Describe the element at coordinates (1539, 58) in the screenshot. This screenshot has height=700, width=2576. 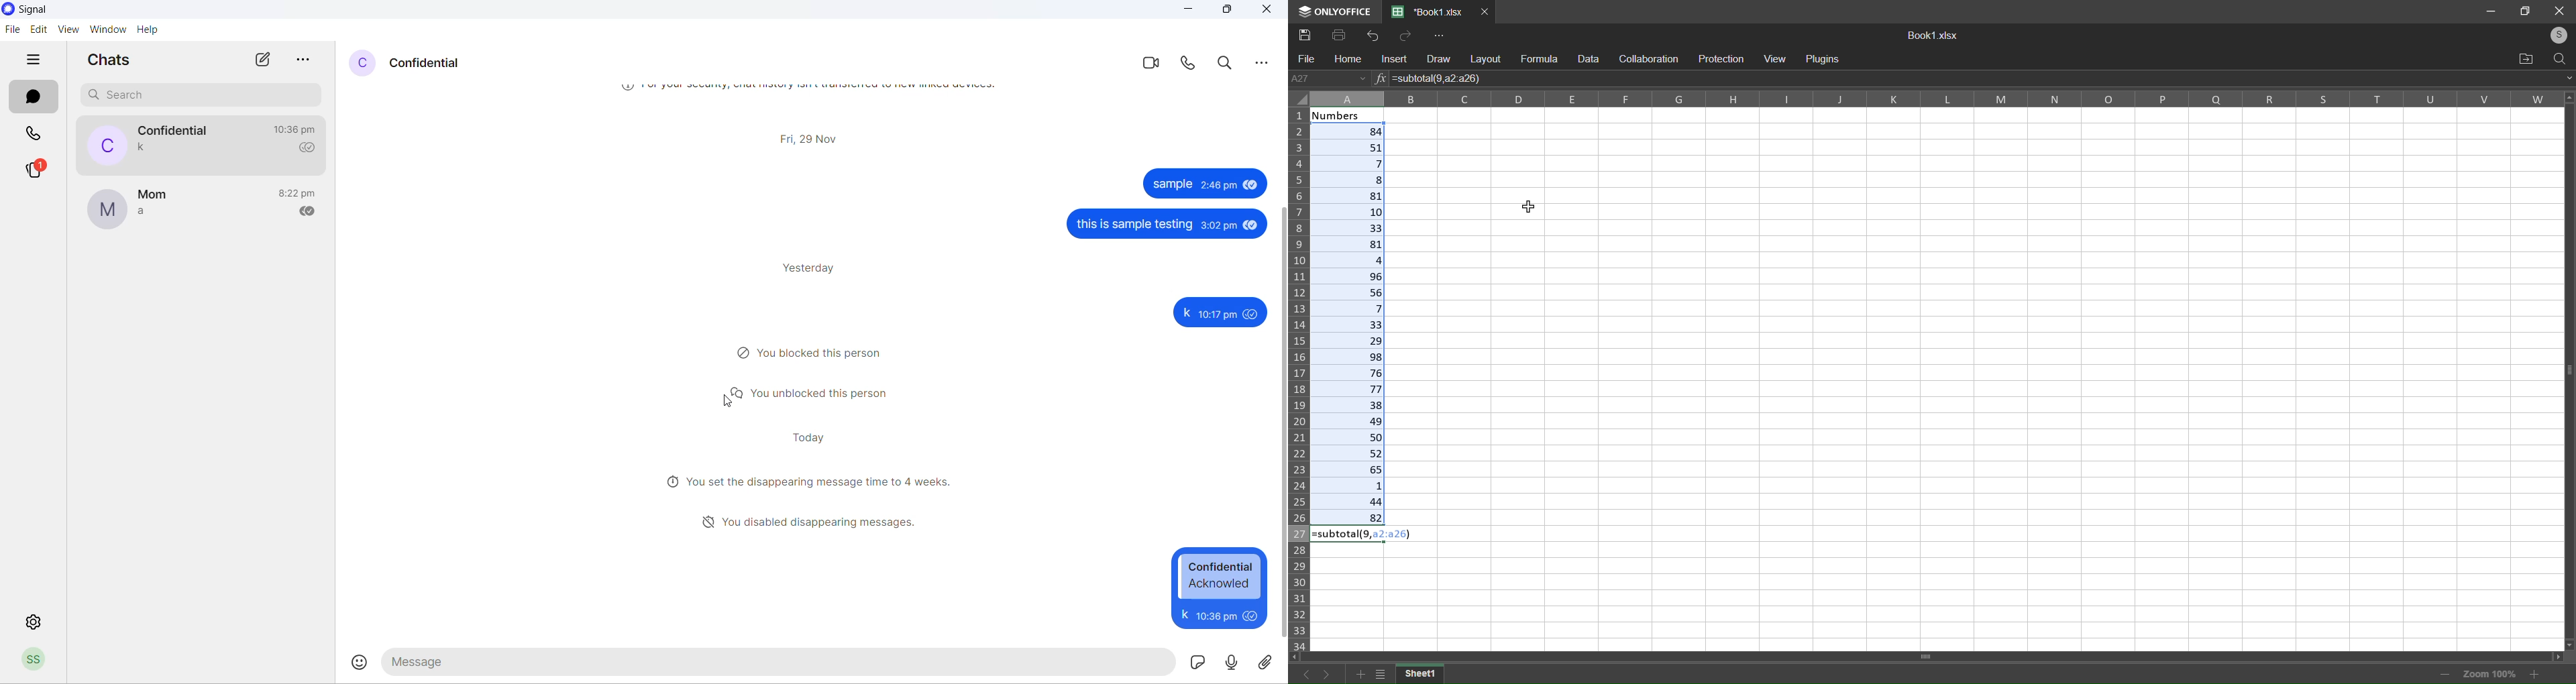
I see `formula` at that location.